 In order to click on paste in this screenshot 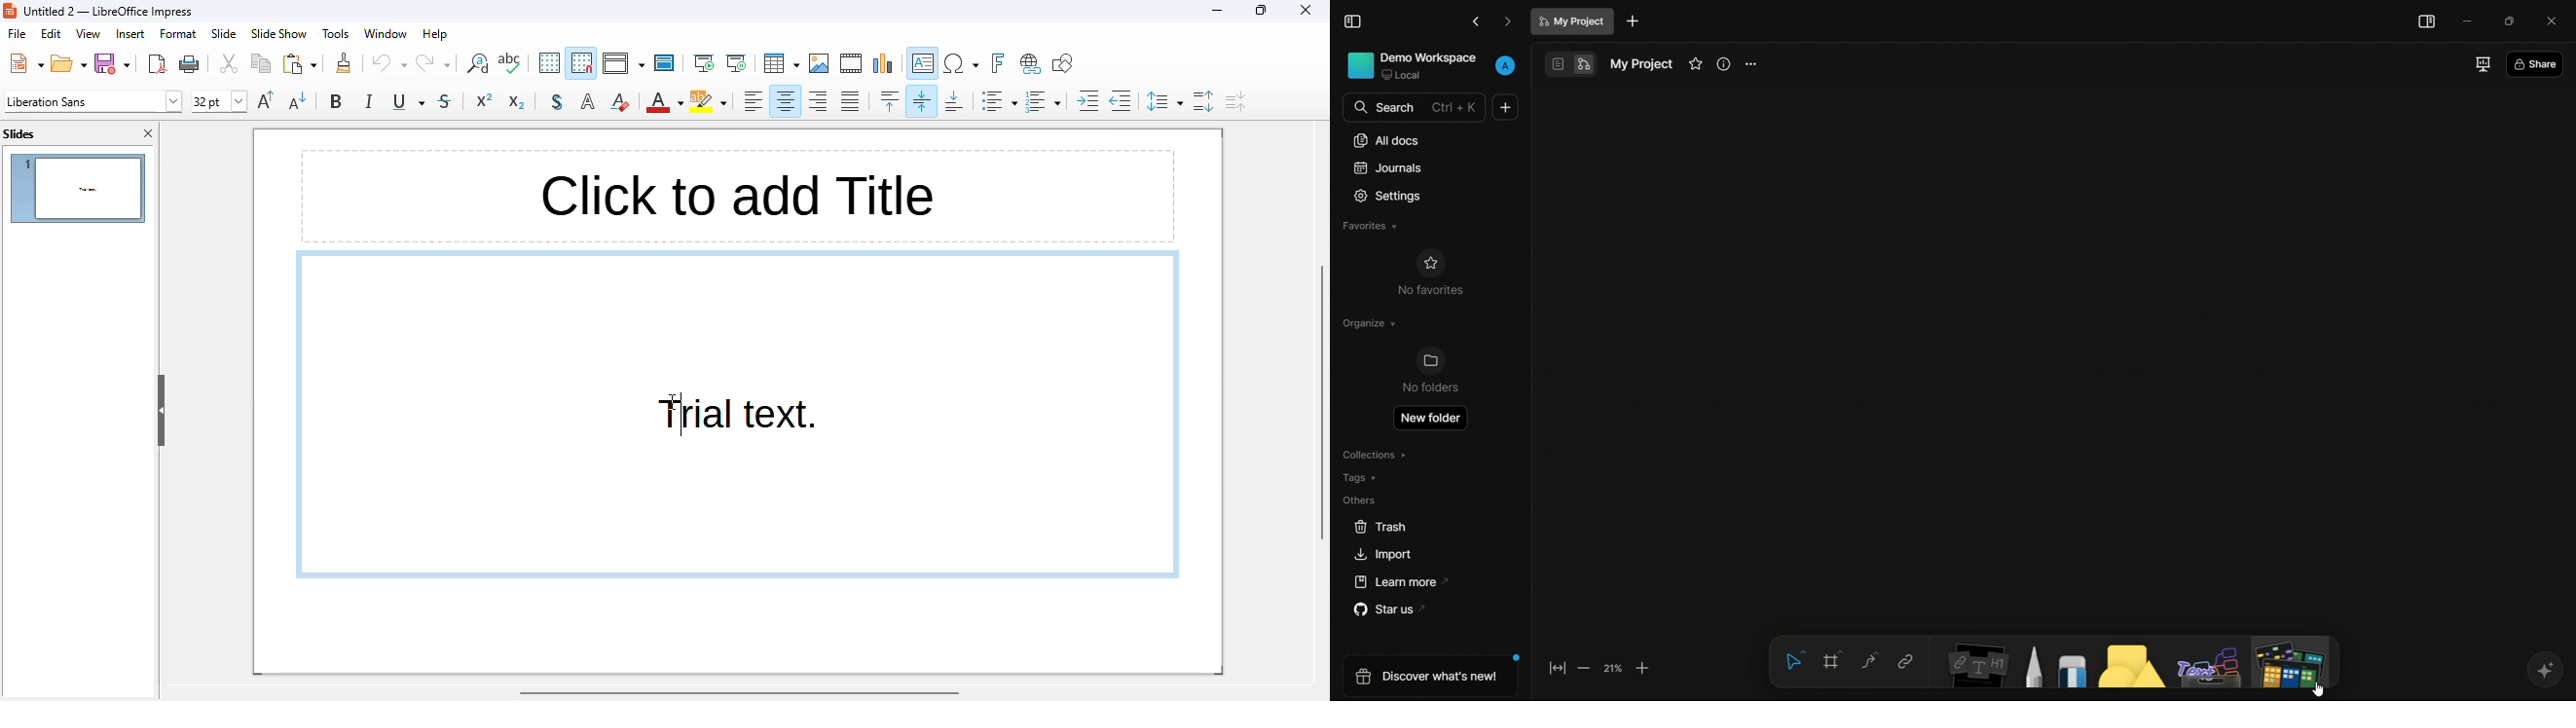, I will do `click(299, 63)`.